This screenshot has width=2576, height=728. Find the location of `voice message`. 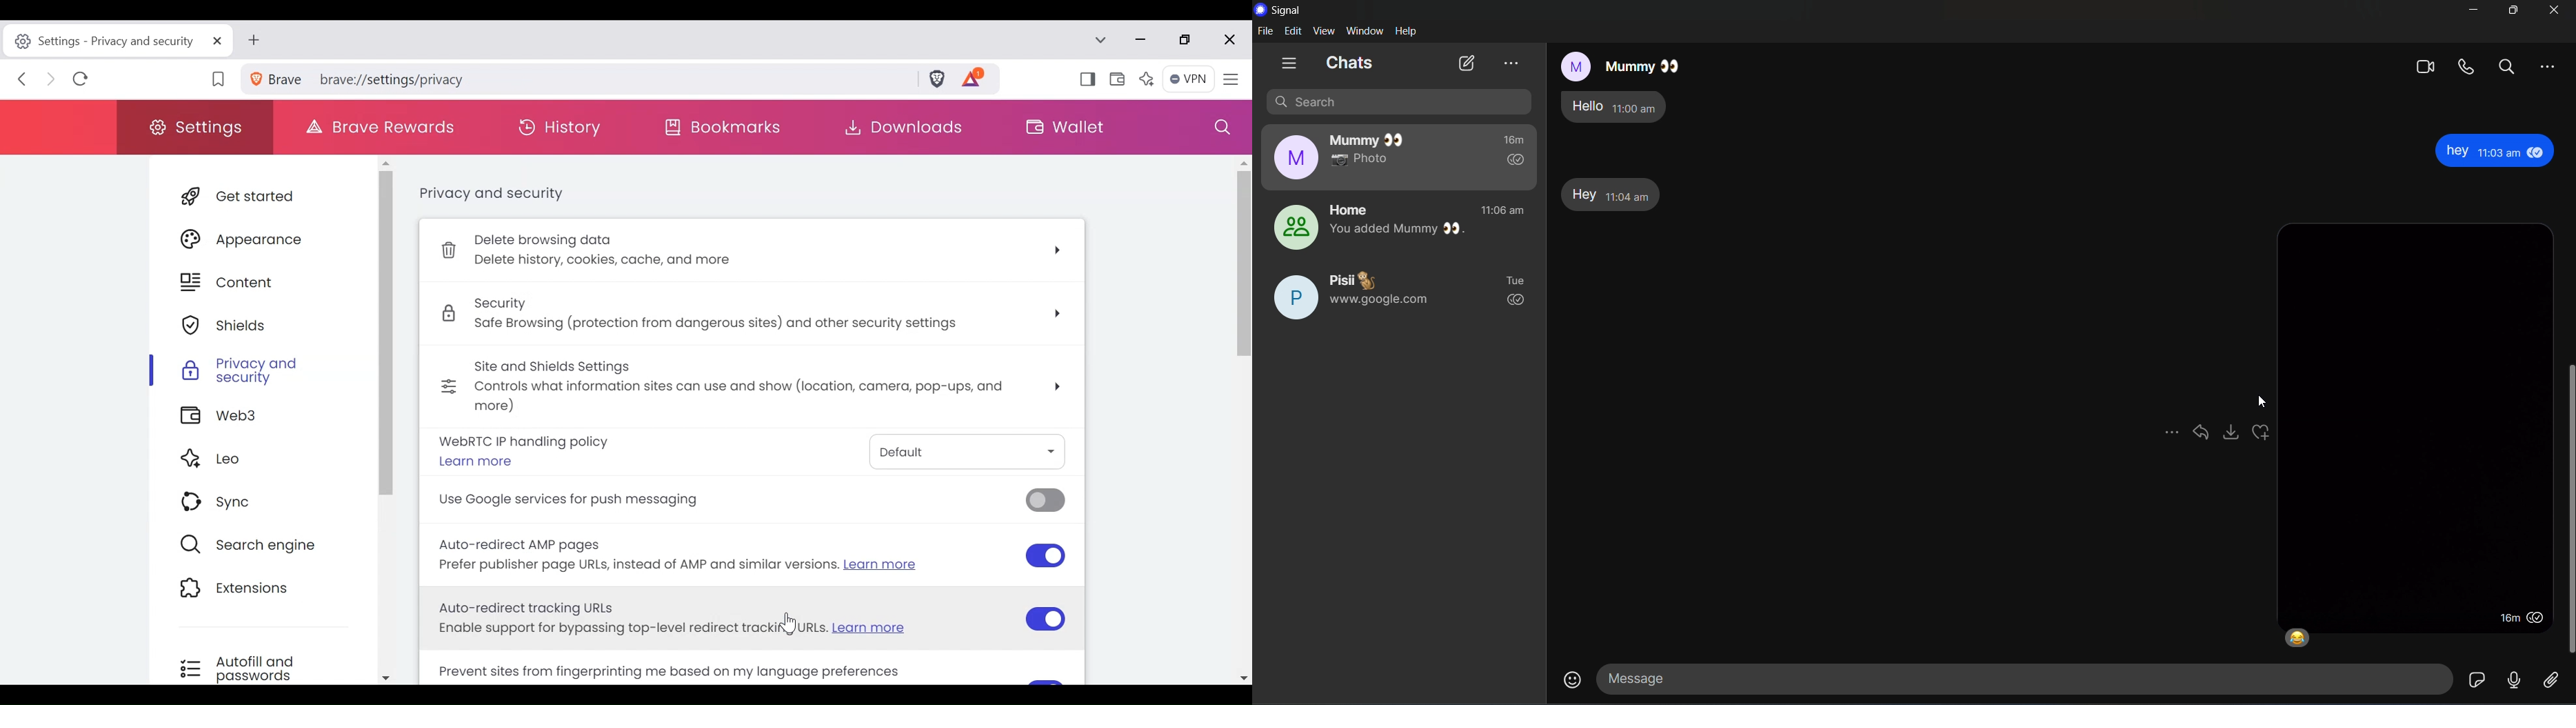

voice message is located at coordinates (2515, 679).